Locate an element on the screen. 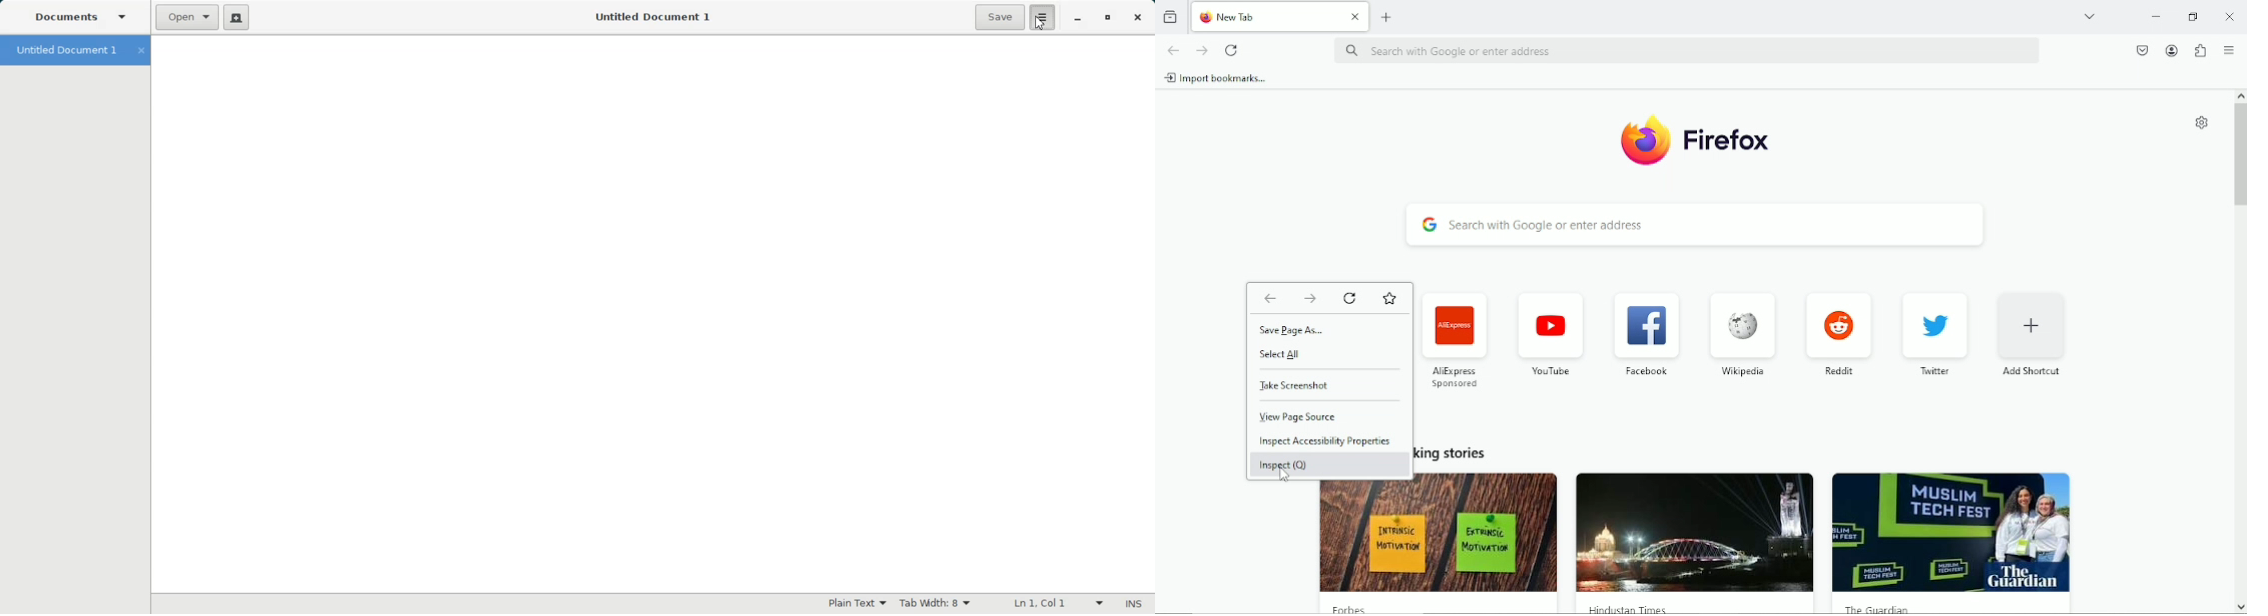  image is located at coordinates (1694, 533).